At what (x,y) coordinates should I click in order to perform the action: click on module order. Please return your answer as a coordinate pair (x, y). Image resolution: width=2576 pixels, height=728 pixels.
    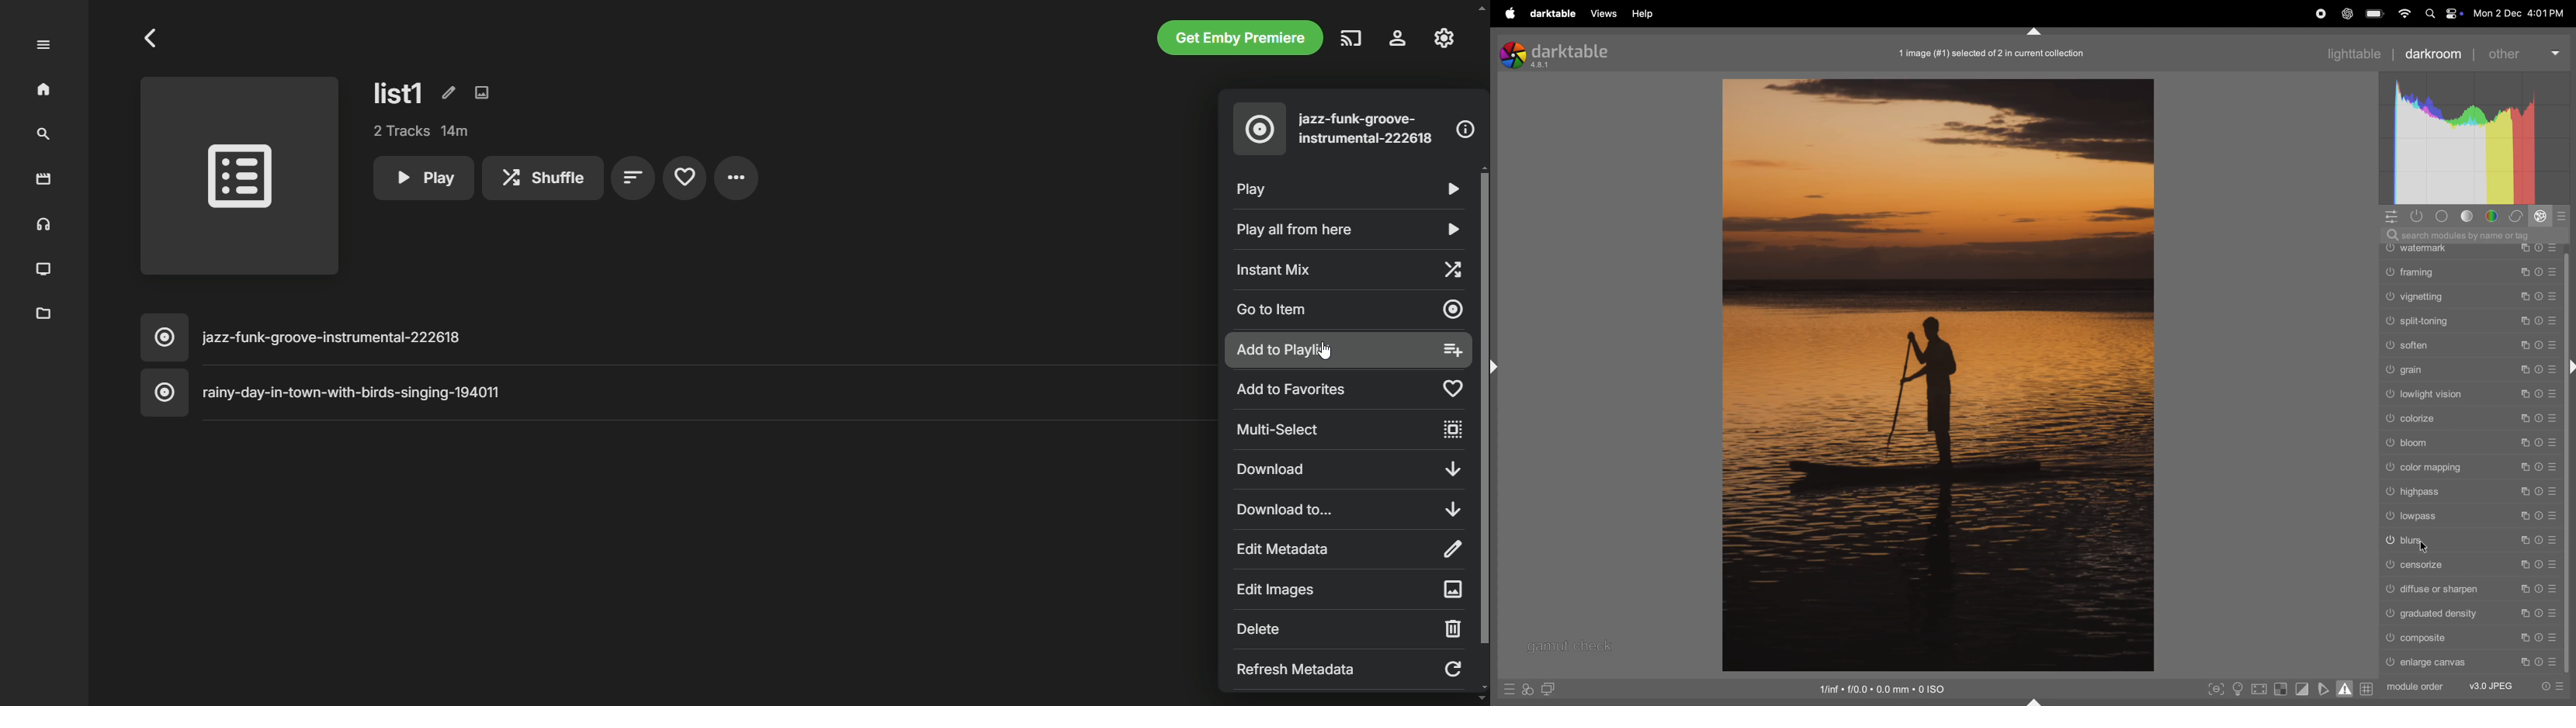
    Looking at the image, I should click on (2414, 687).